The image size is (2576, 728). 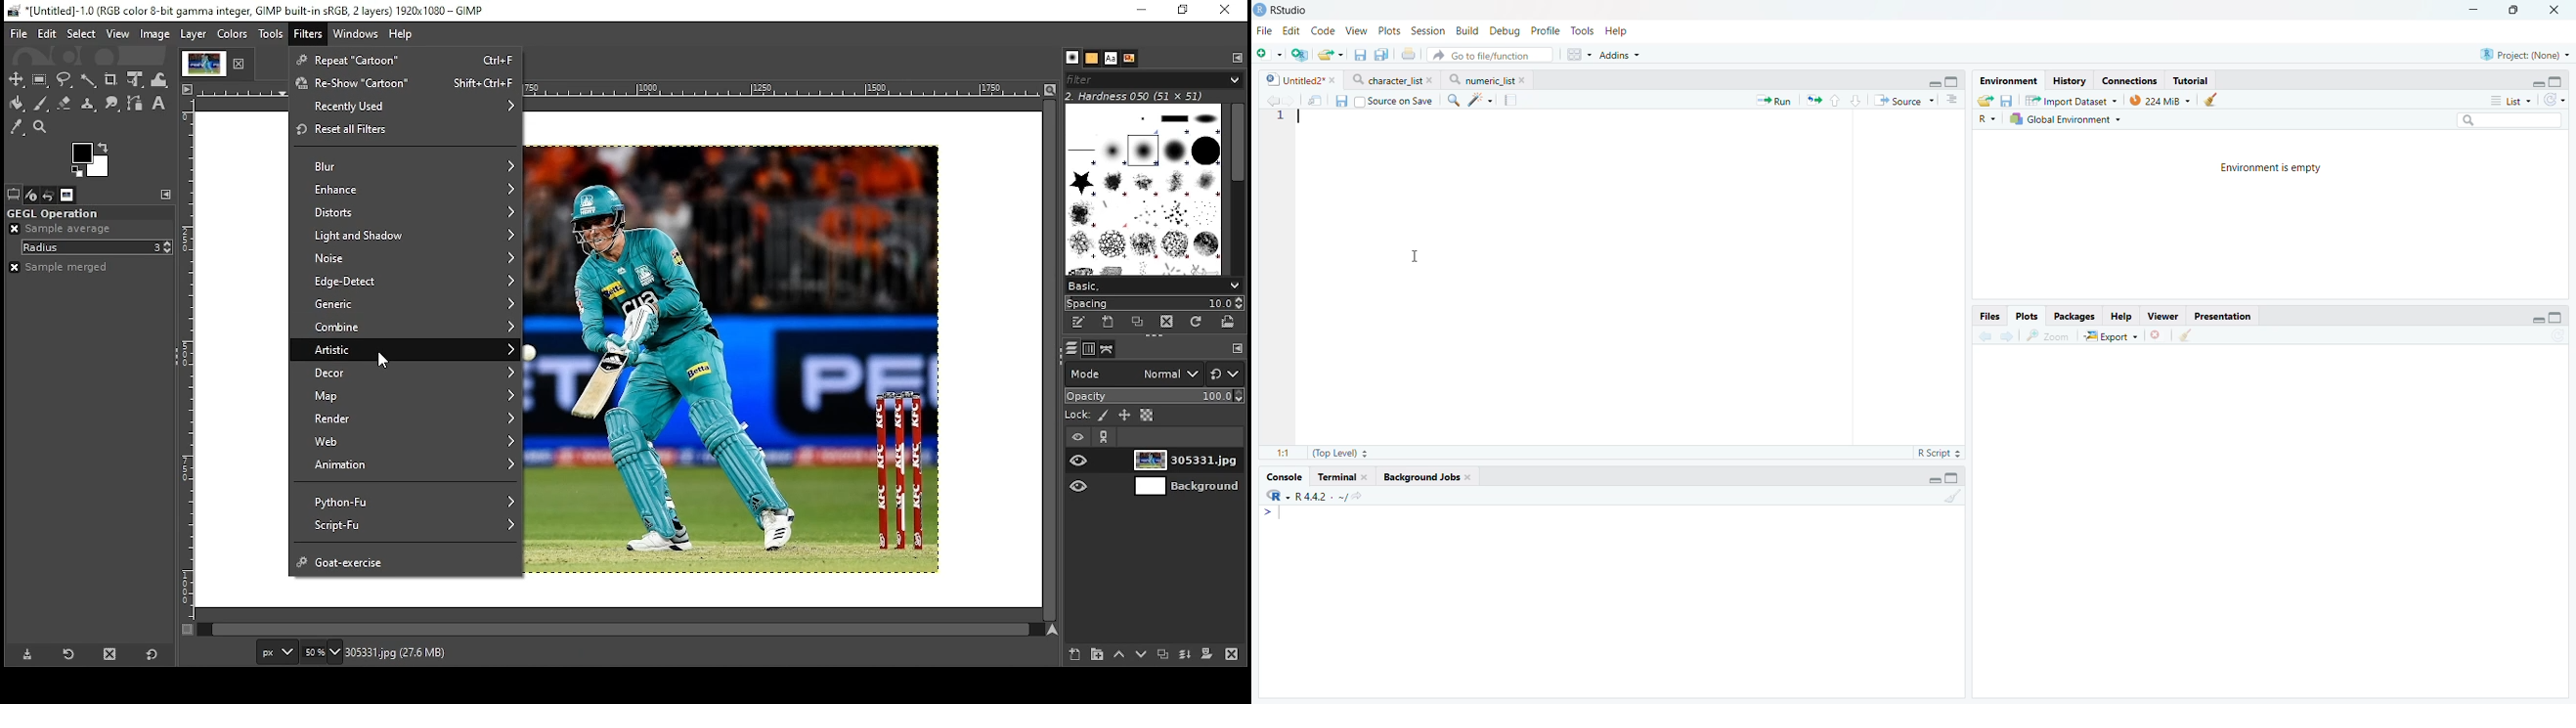 I want to click on radius, so click(x=98, y=247).